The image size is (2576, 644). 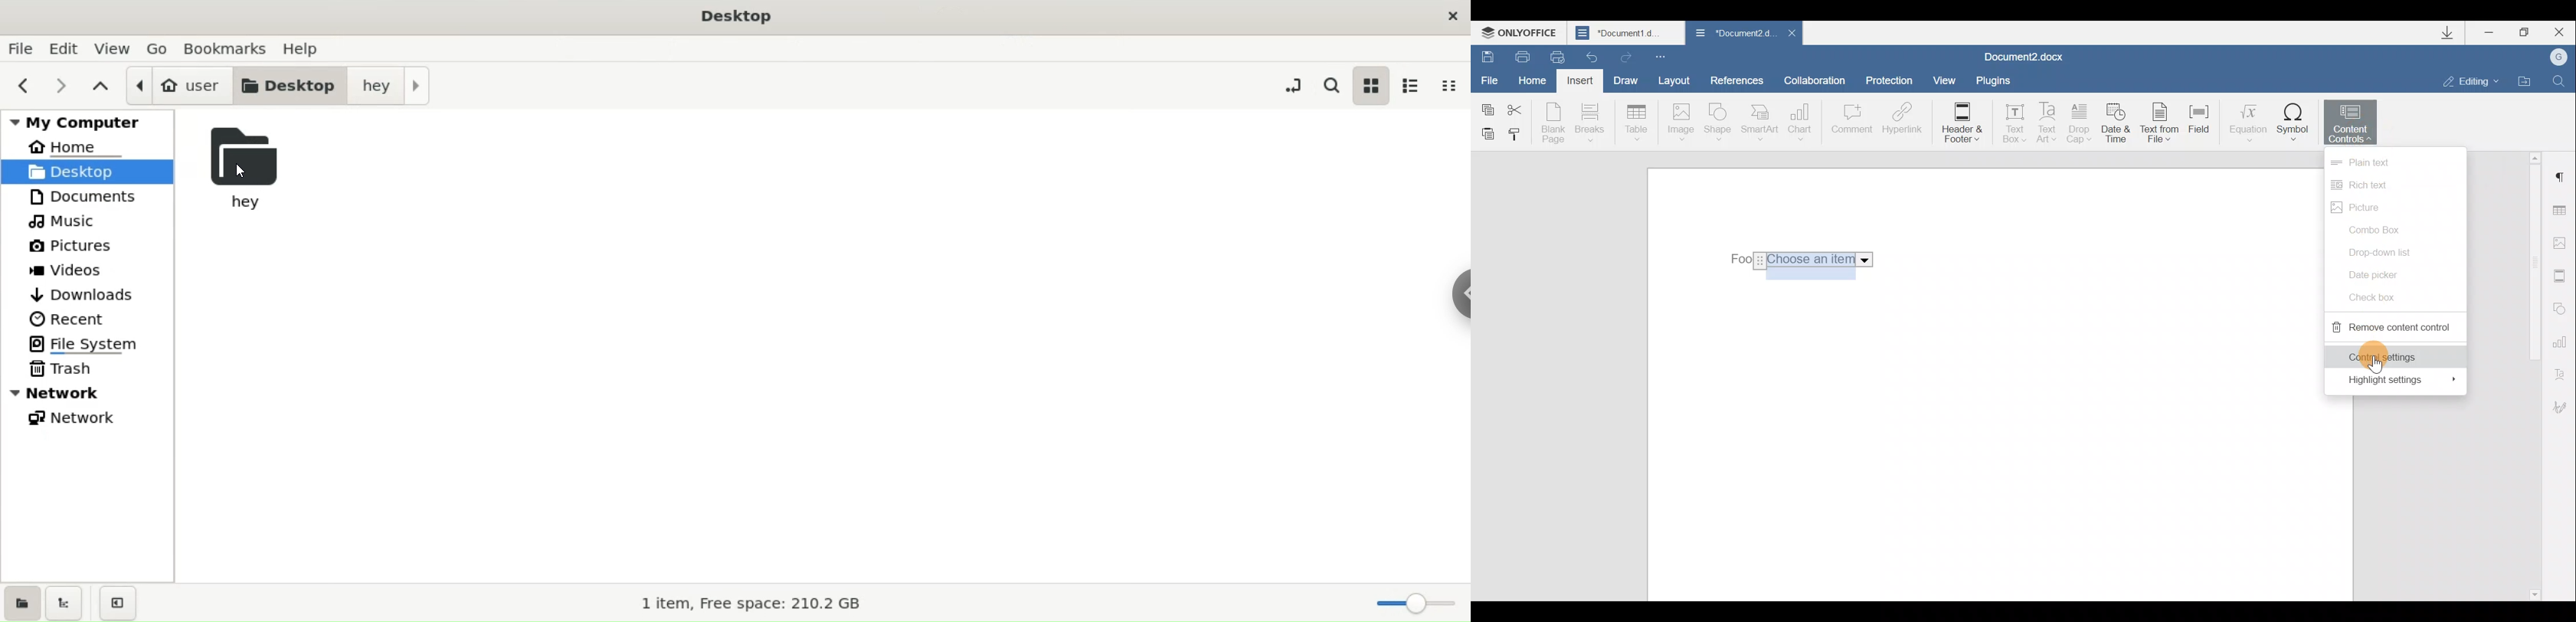 I want to click on zoom, so click(x=1412, y=602).